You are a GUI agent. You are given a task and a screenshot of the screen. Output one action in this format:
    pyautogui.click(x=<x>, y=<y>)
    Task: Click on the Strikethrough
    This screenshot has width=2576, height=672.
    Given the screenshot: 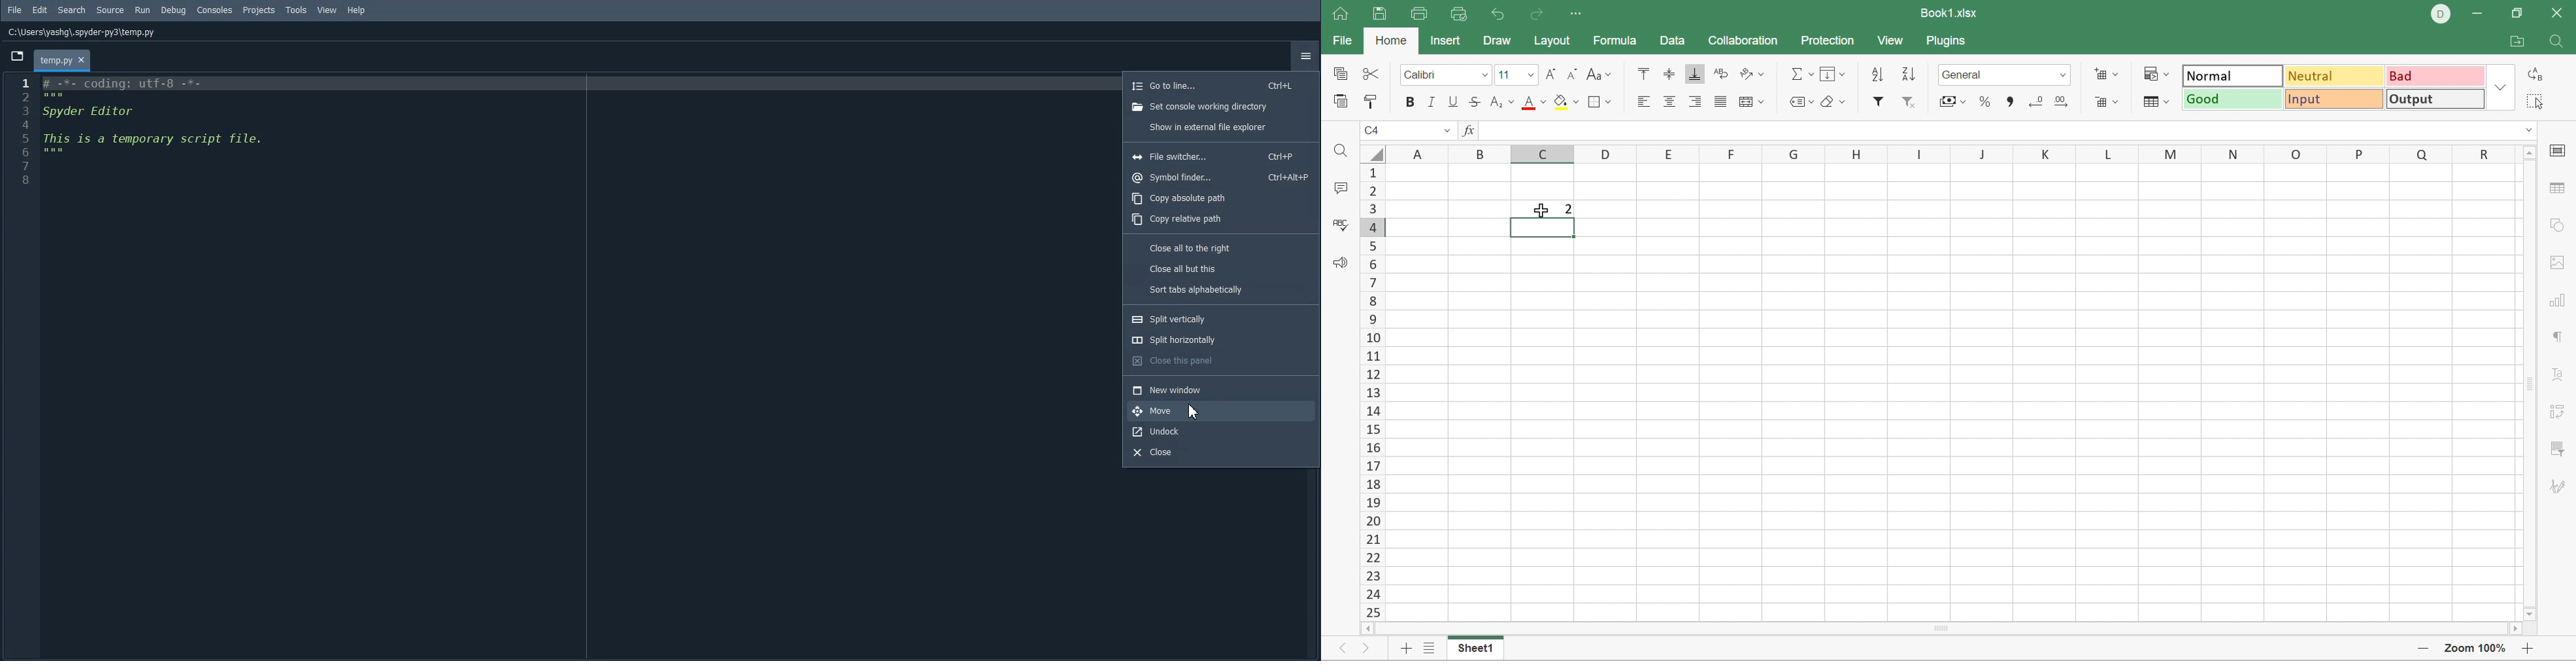 What is the action you would take?
    pyautogui.click(x=1477, y=104)
    